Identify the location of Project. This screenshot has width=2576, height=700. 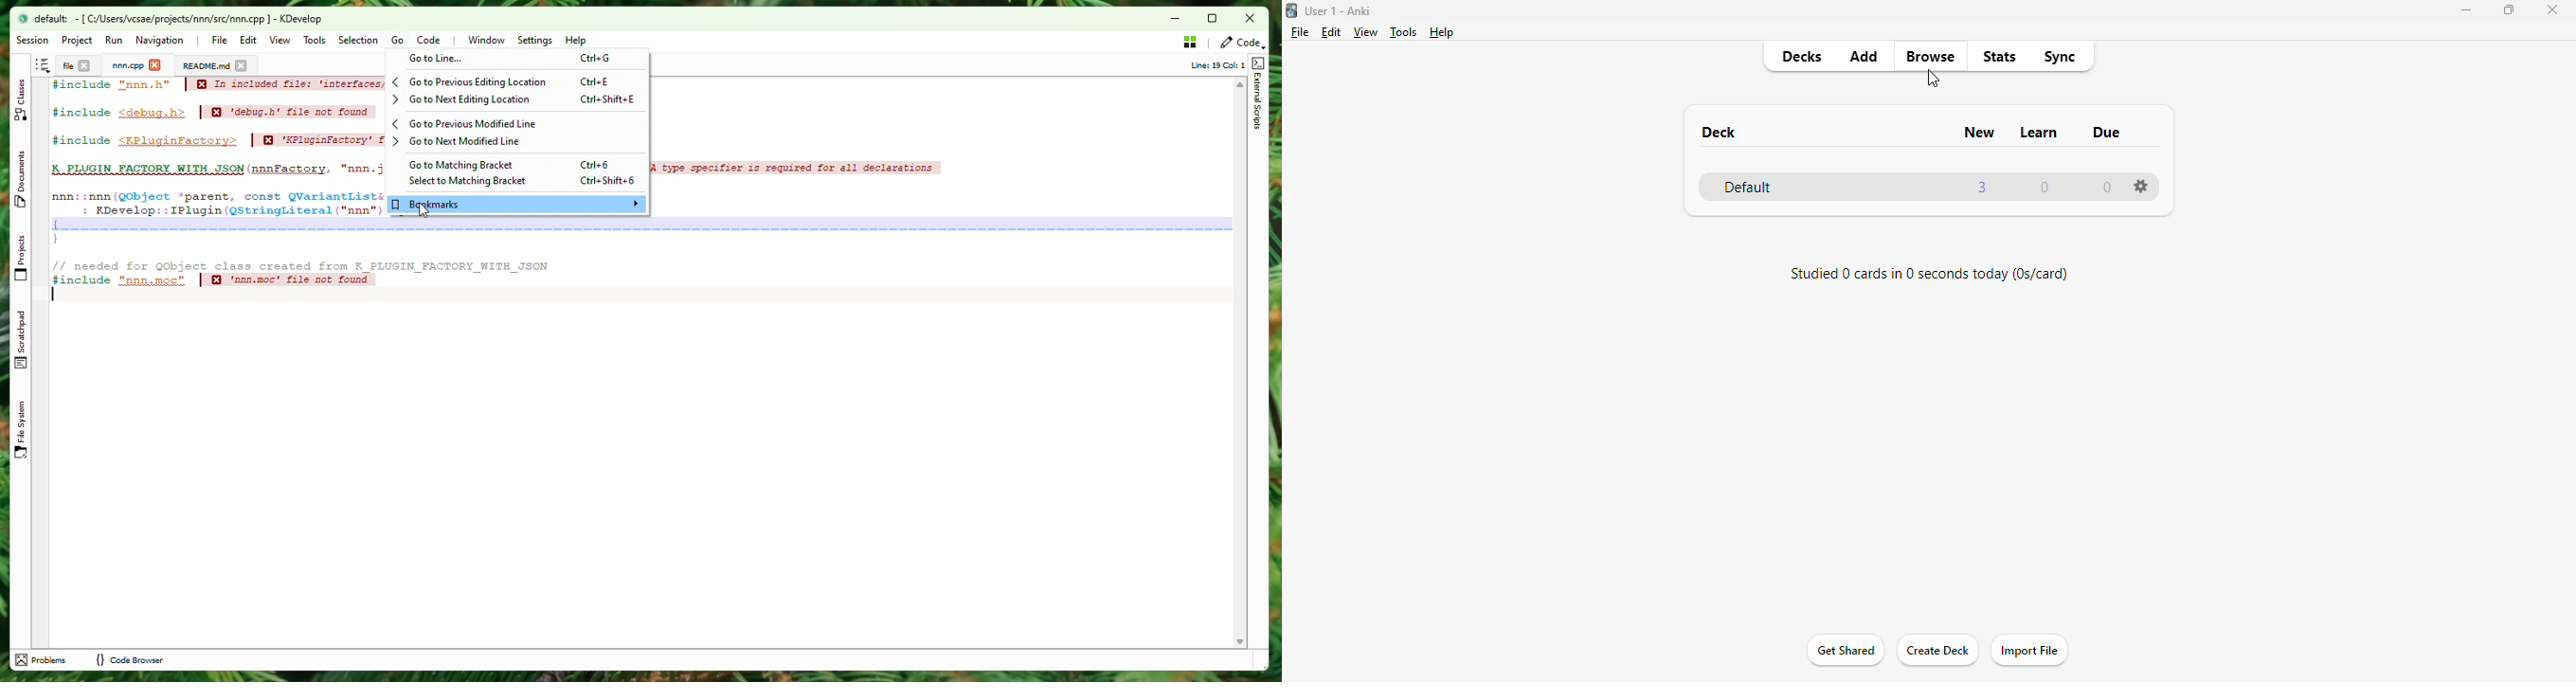
(127, 66).